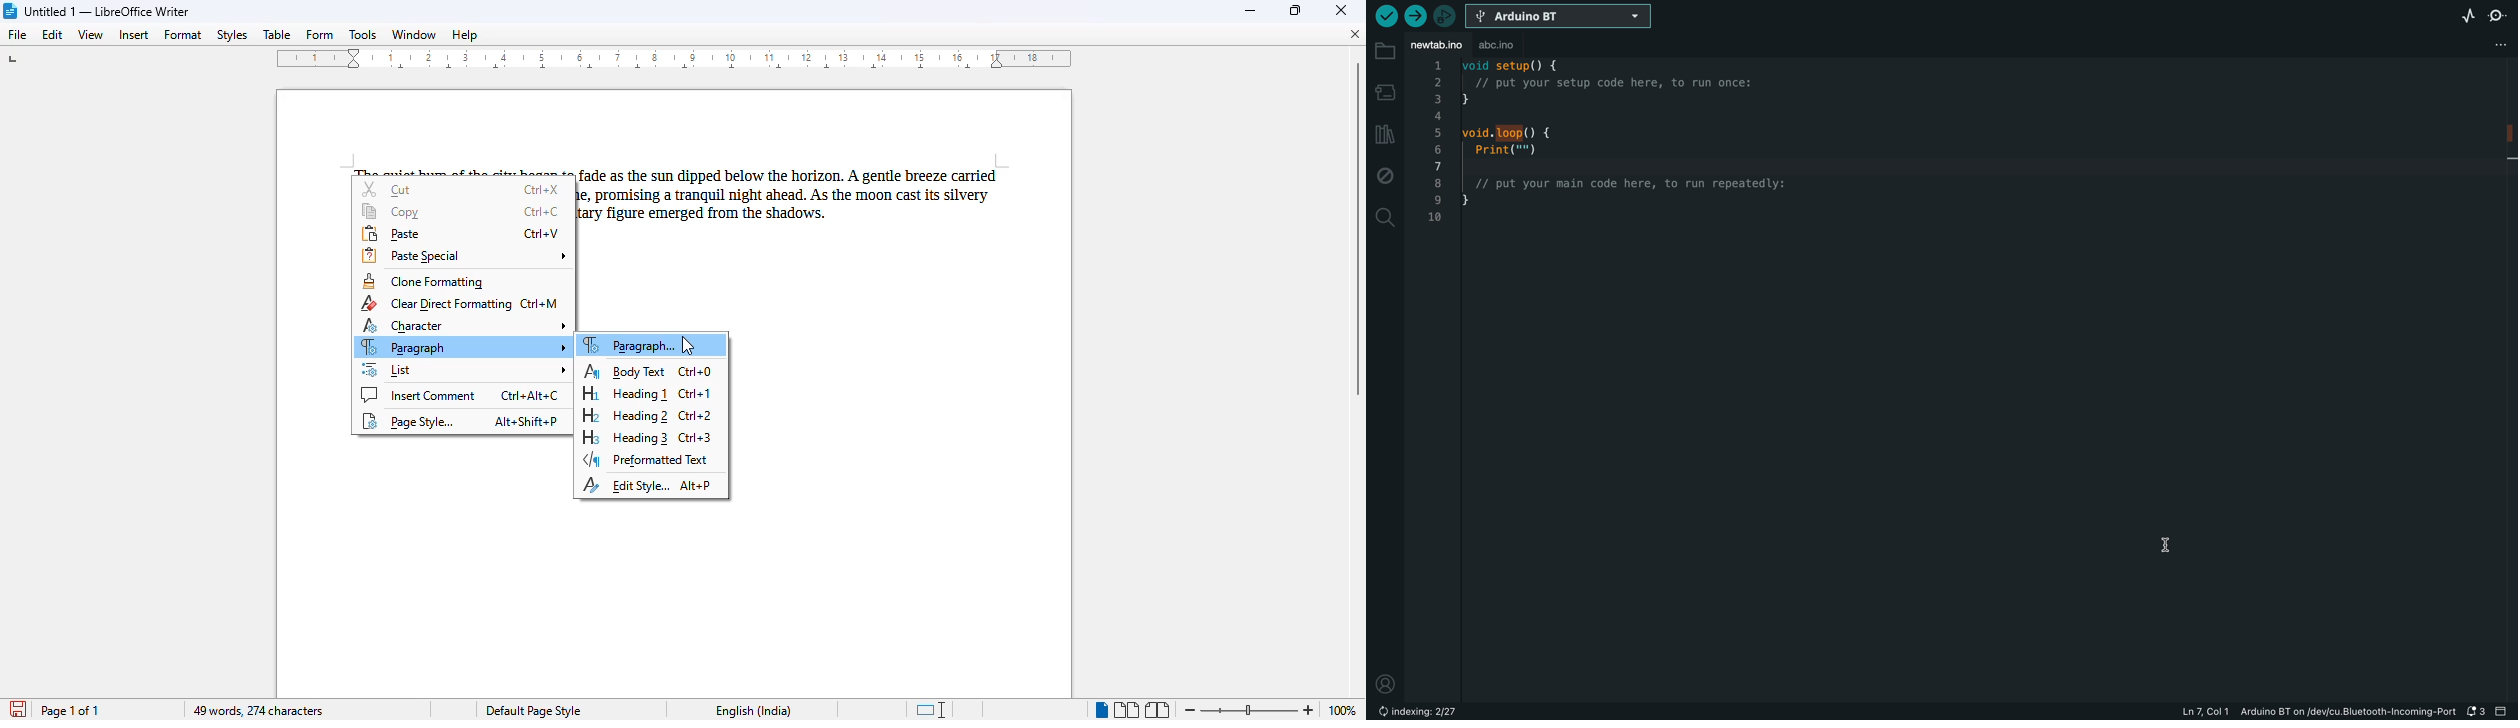 This screenshot has height=728, width=2520. Describe the element at coordinates (464, 327) in the screenshot. I see `character` at that location.